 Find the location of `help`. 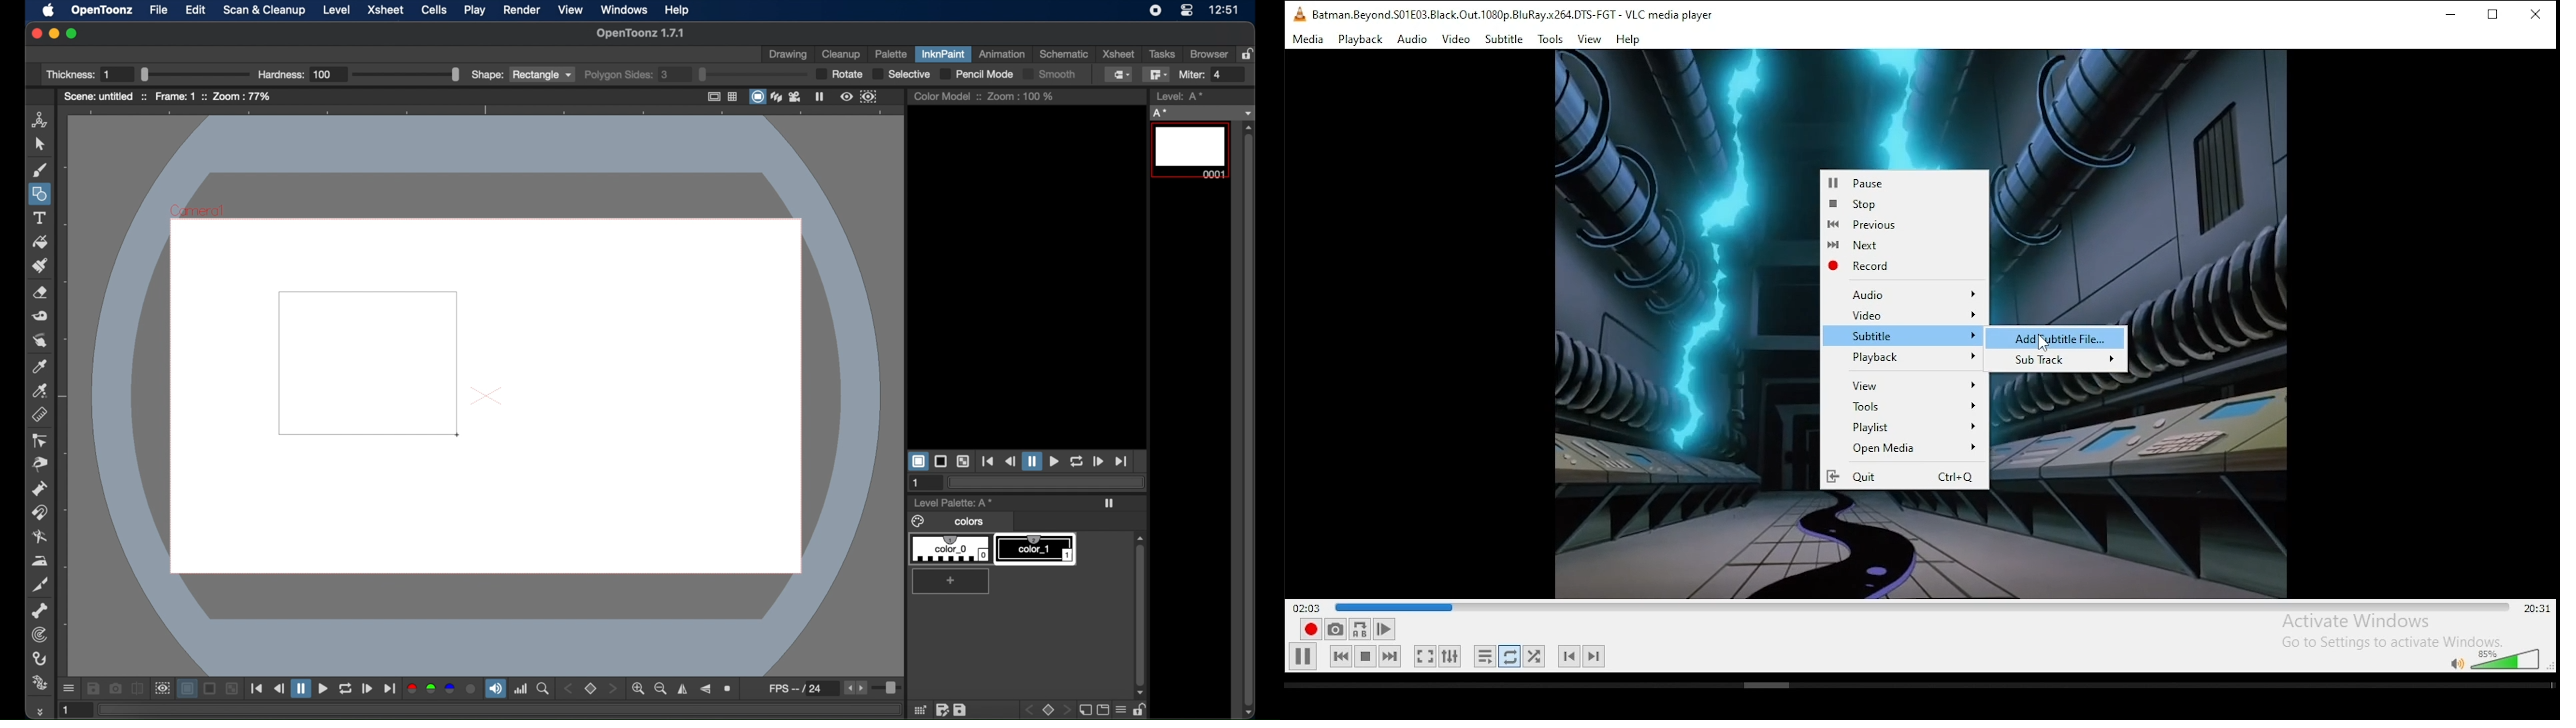

help is located at coordinates (677, 10).